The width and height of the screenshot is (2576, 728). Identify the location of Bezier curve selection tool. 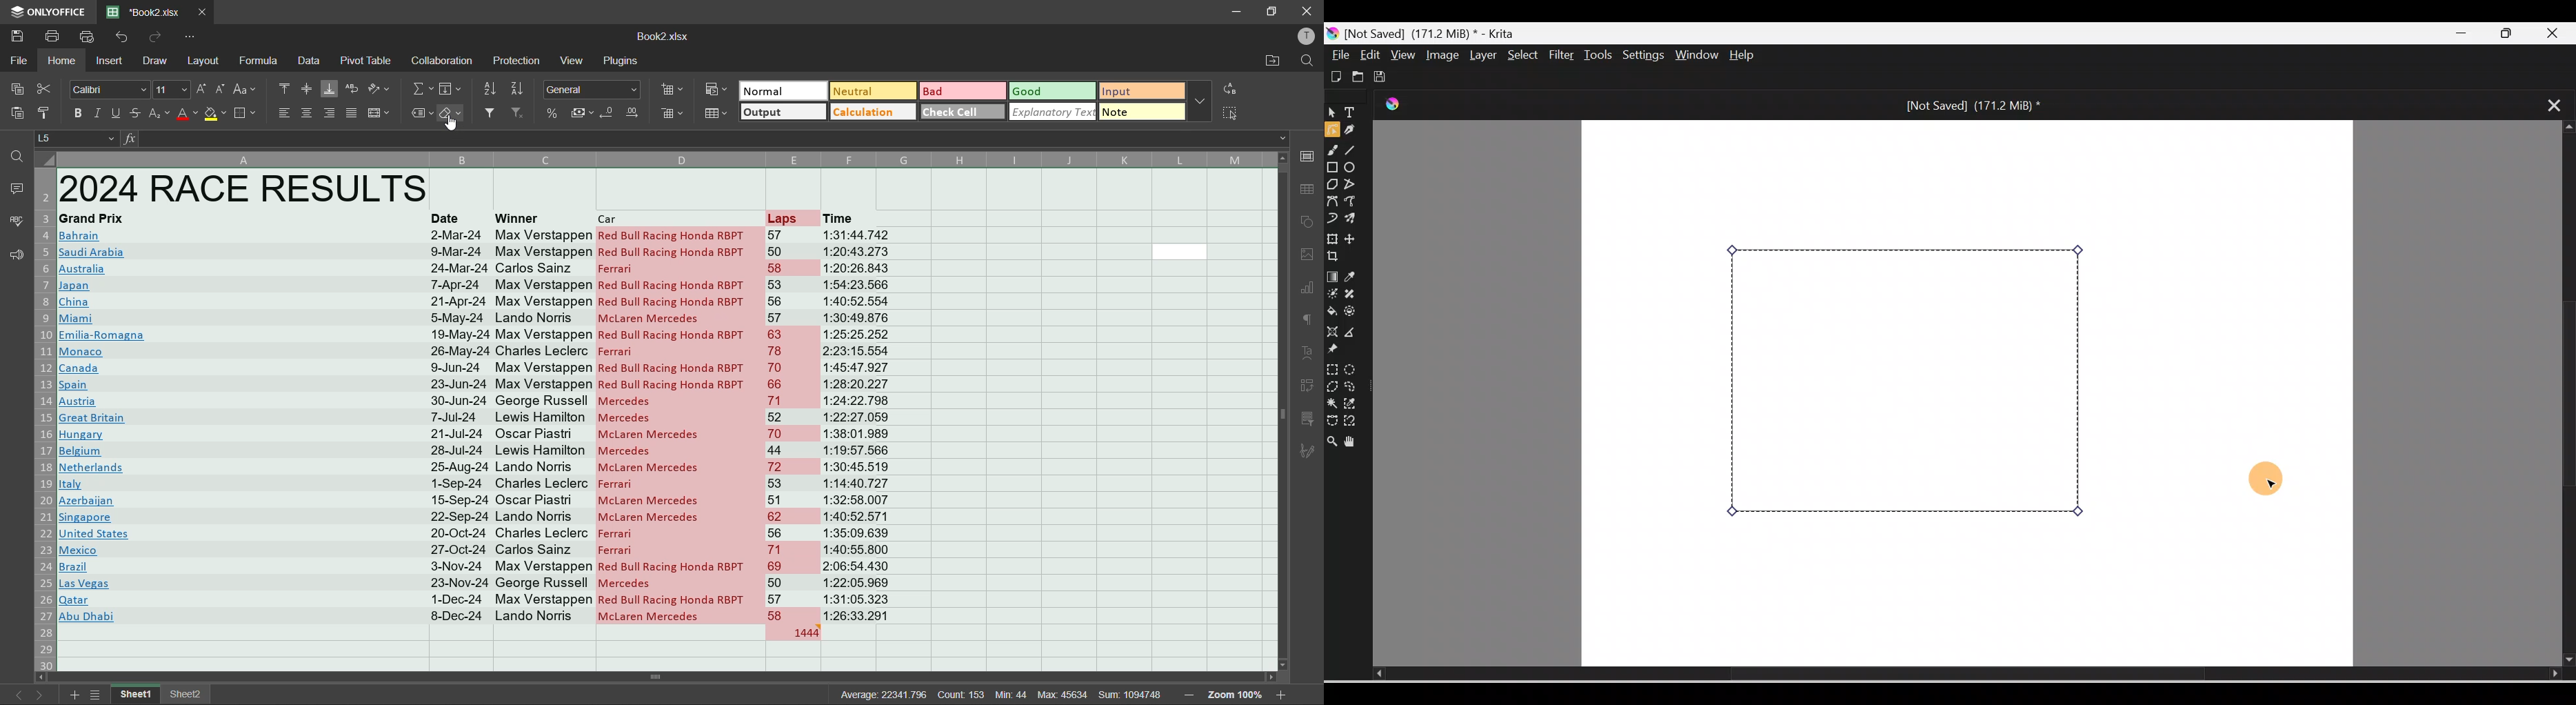
(1332, 417).